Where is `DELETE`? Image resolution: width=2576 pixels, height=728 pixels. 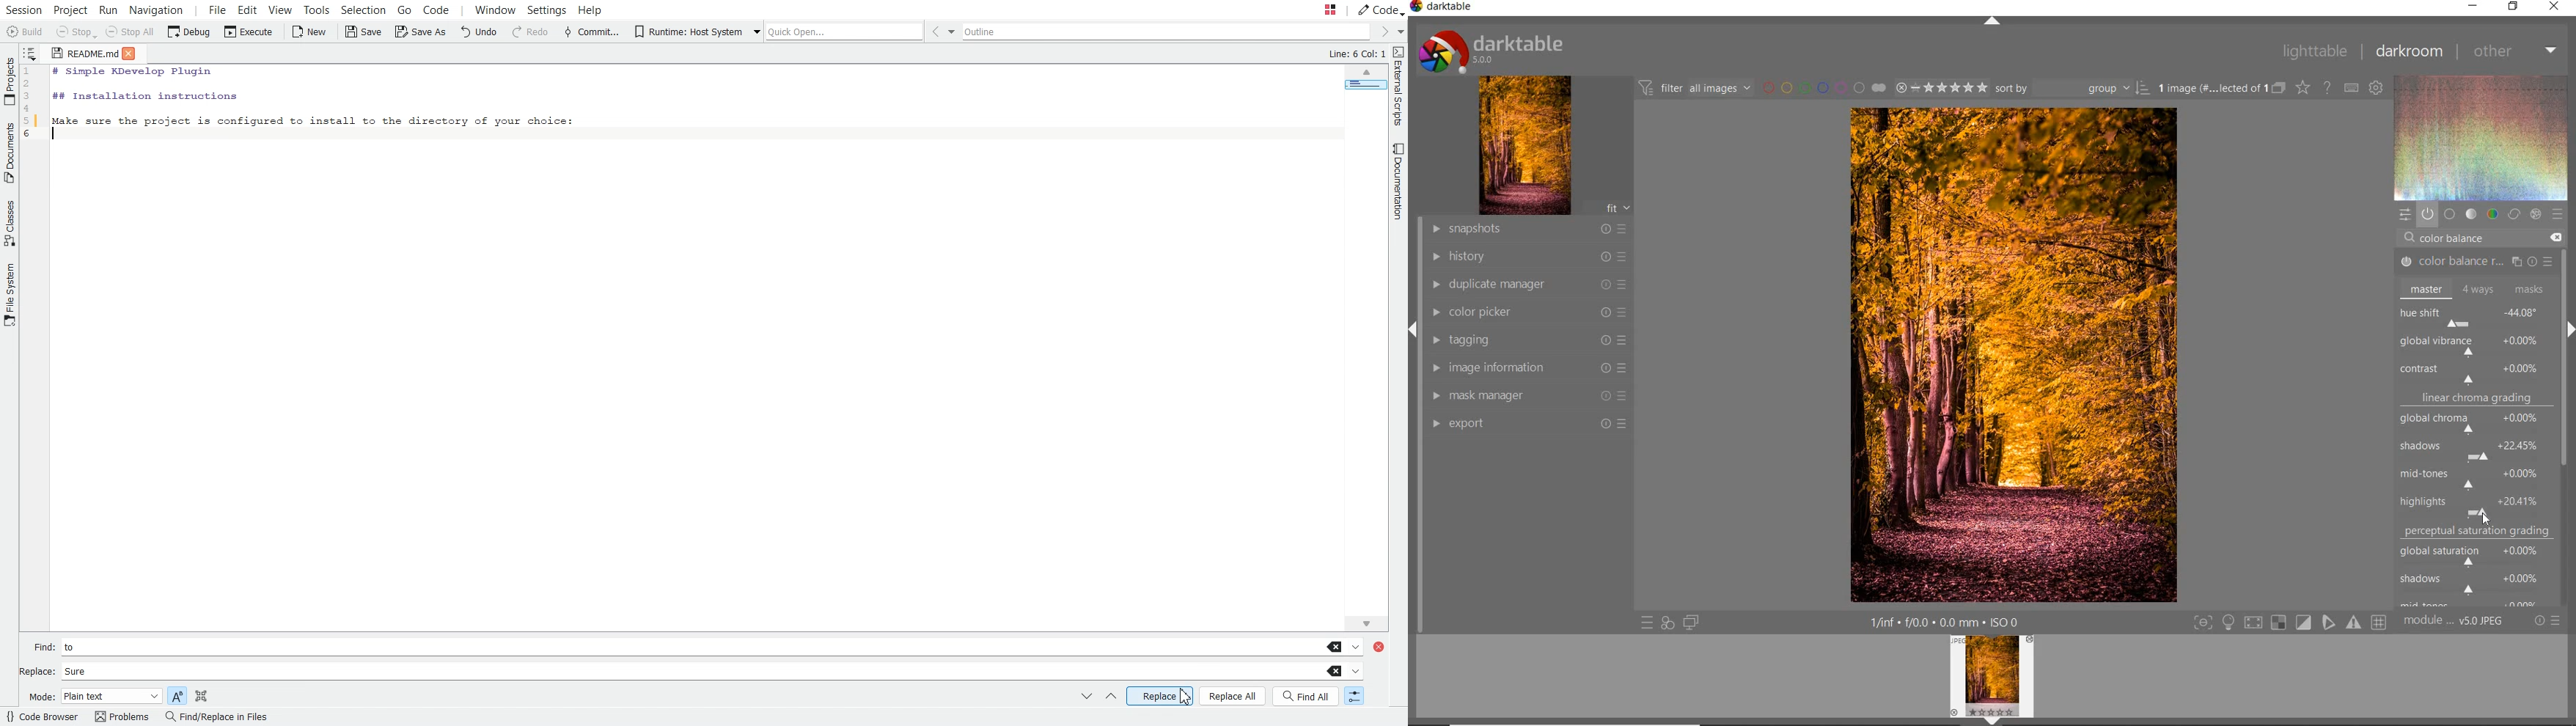
DELETE is located at coordinates (2555, 237).